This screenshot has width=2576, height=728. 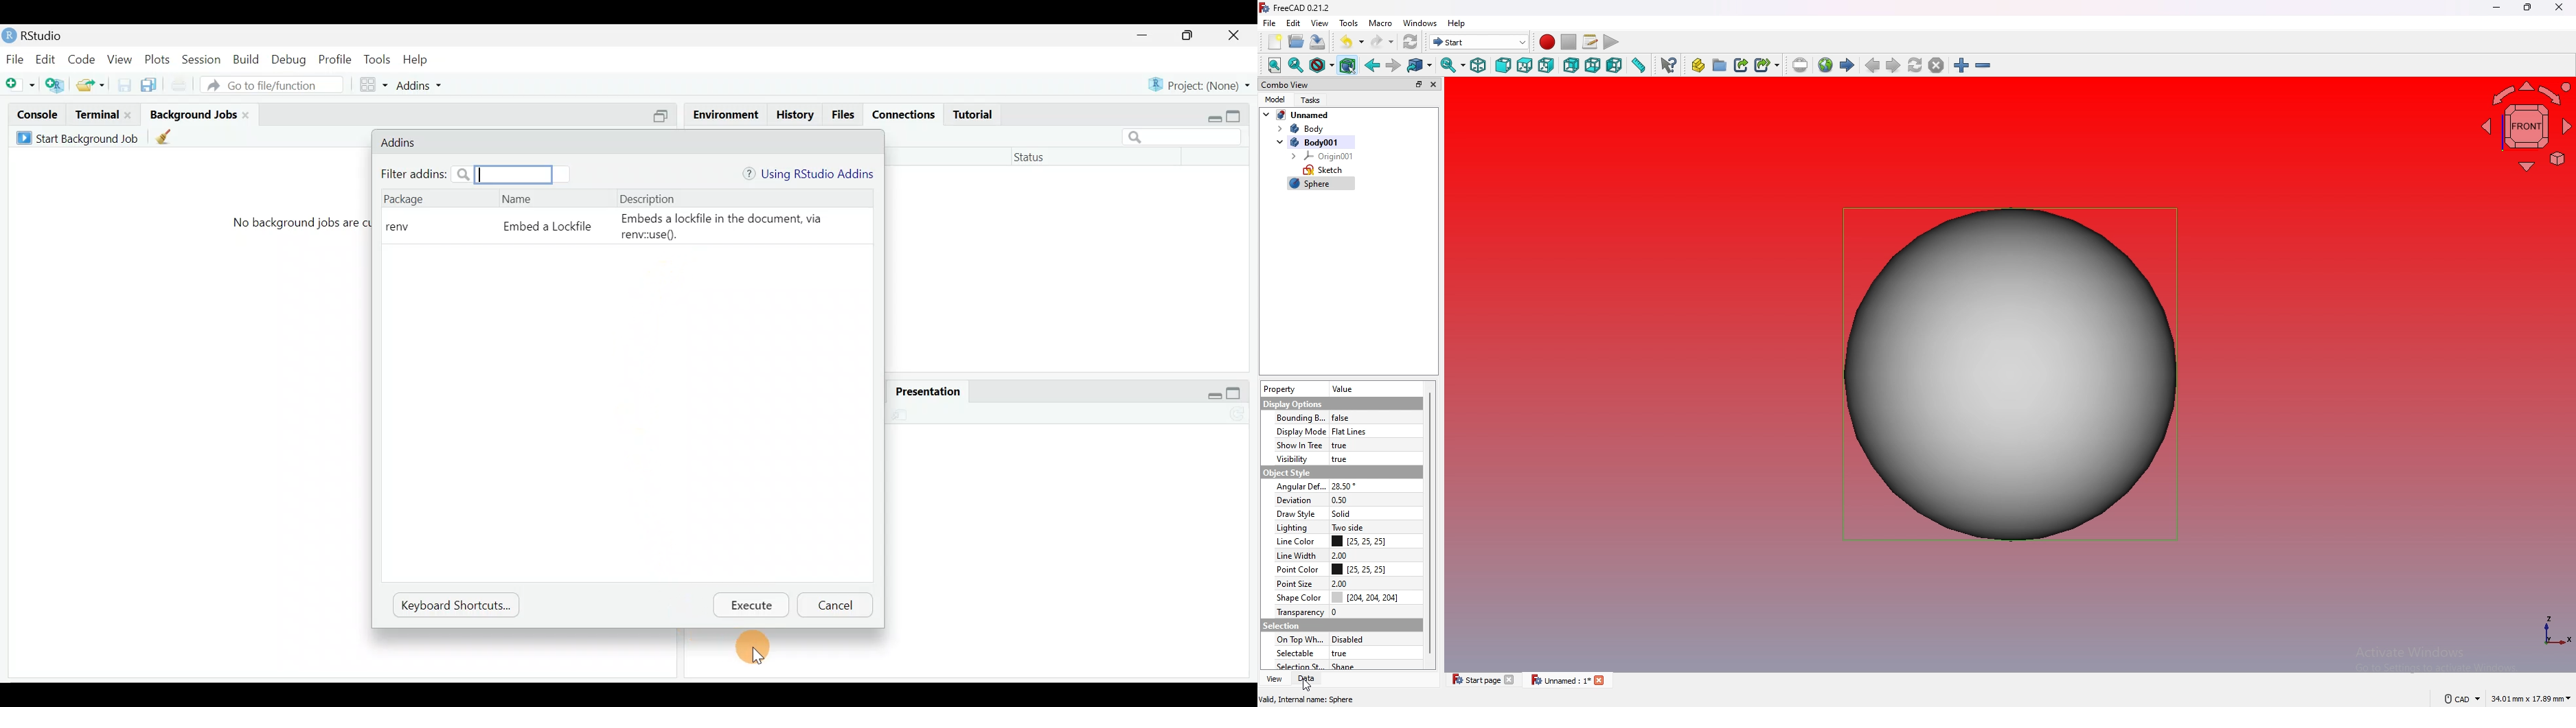 I want to click on data, so click(x=1306, y=679).